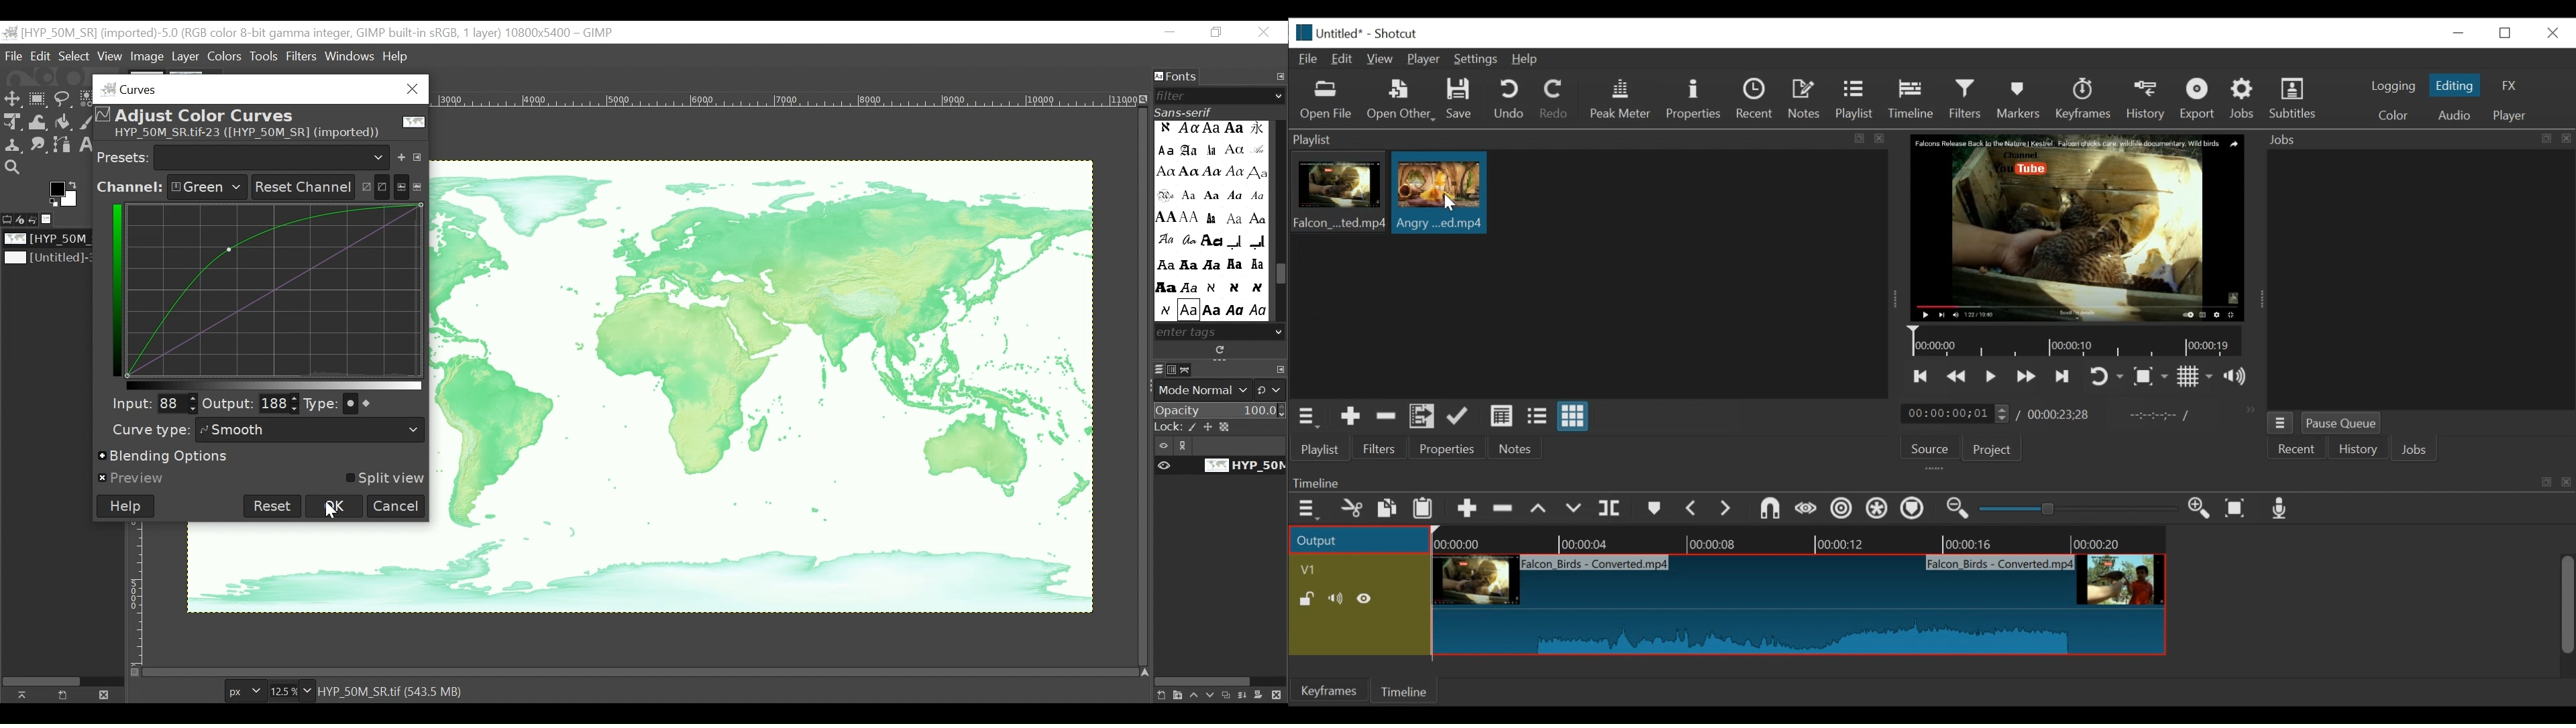  I want to click on Peak Meter, so click(1623, 99).